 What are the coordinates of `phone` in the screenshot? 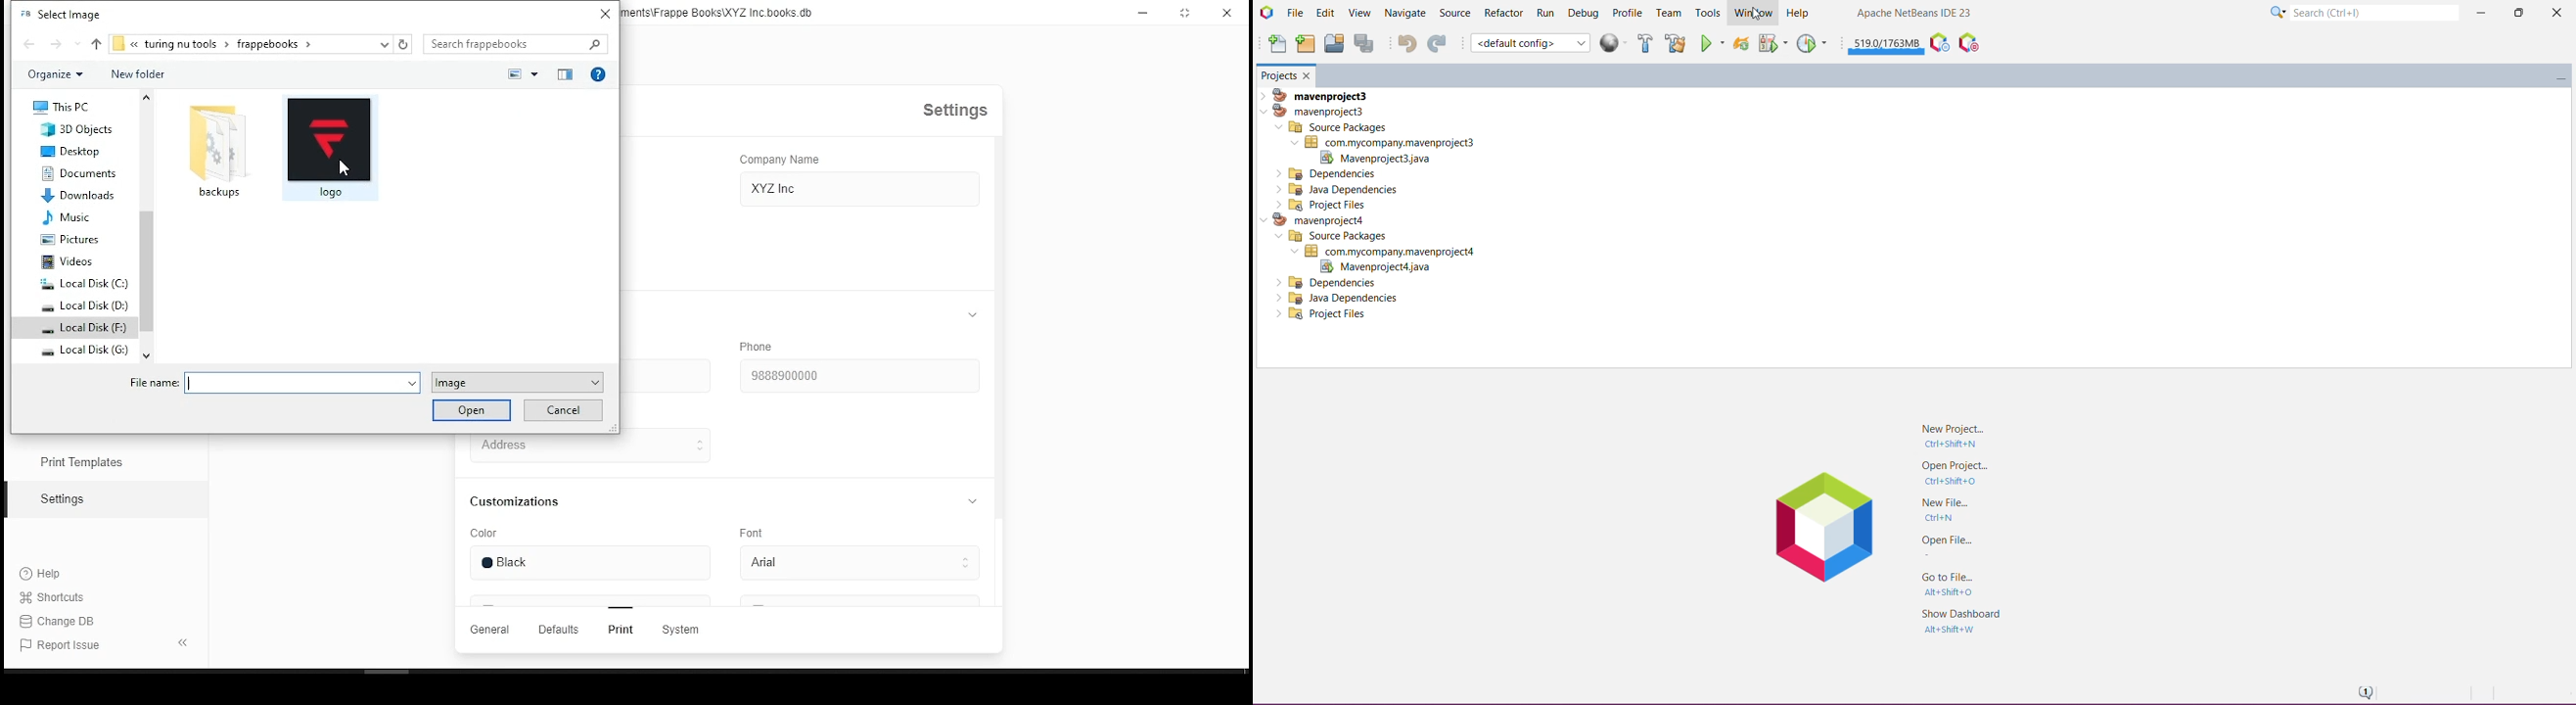 It's located at (757, 347).